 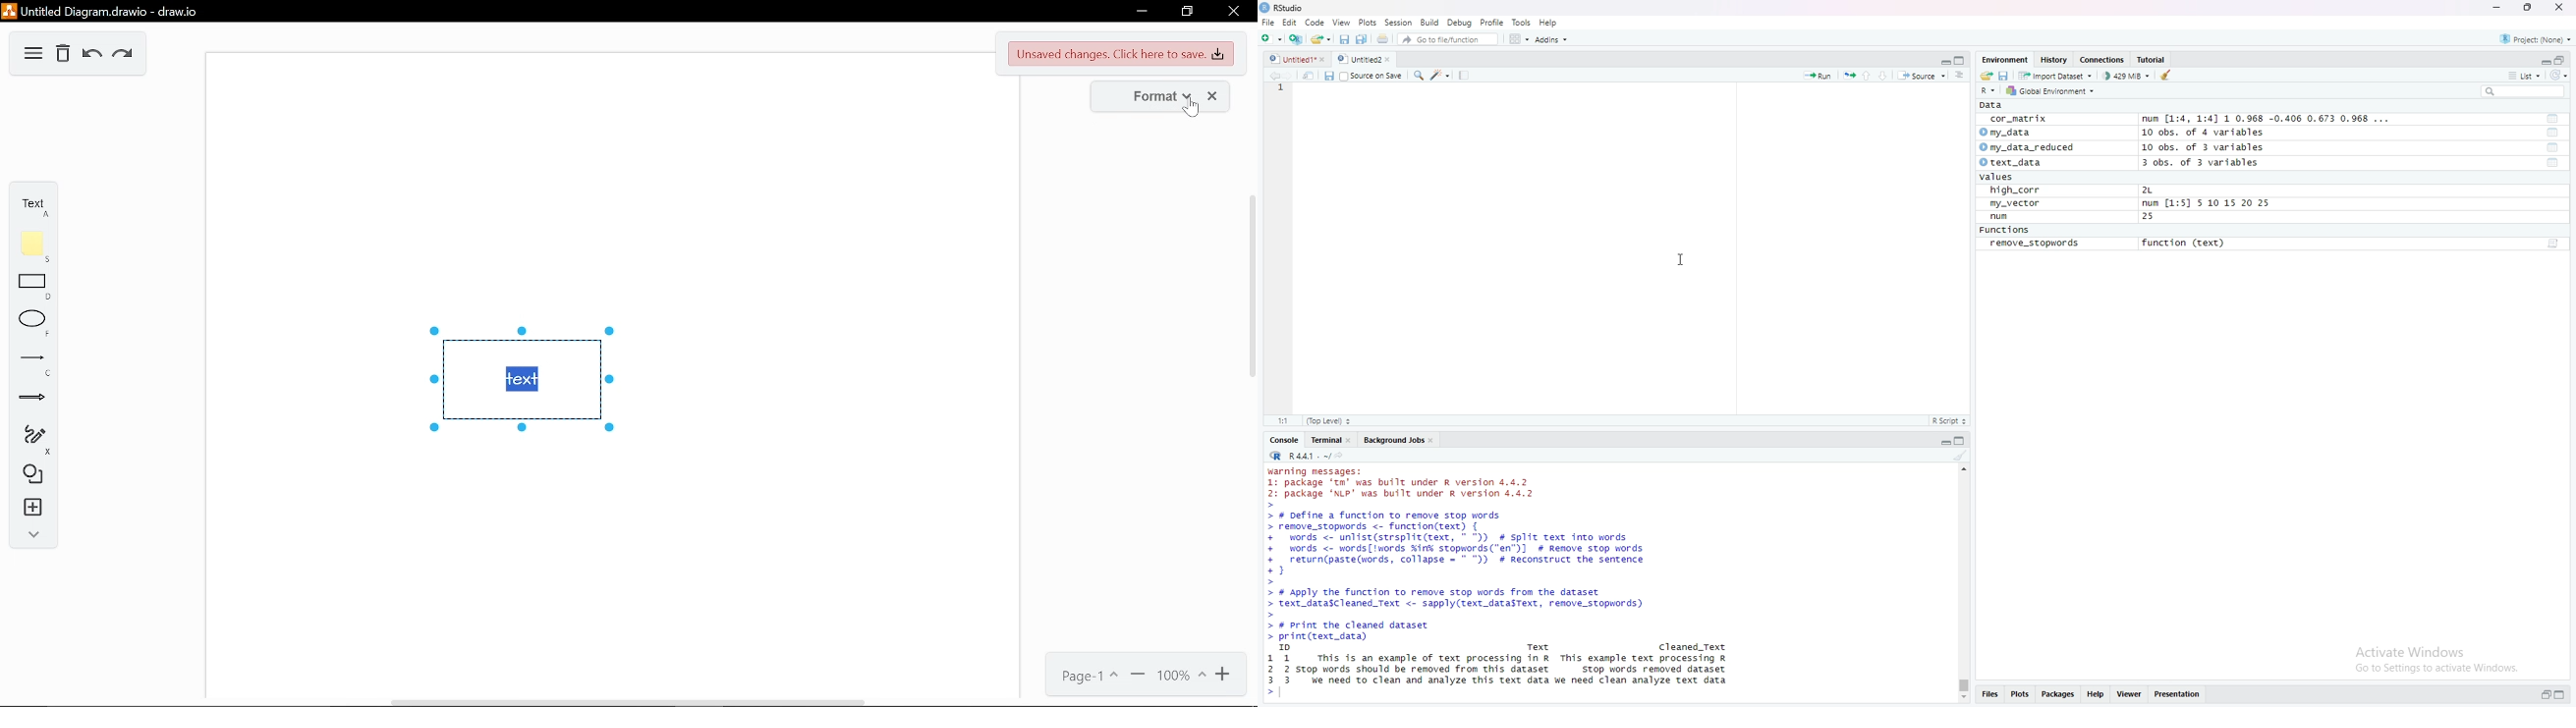 What do you see at coordinates (1285, 91) in the screenshot?
I see `1` at bounding box center [1285, 91].